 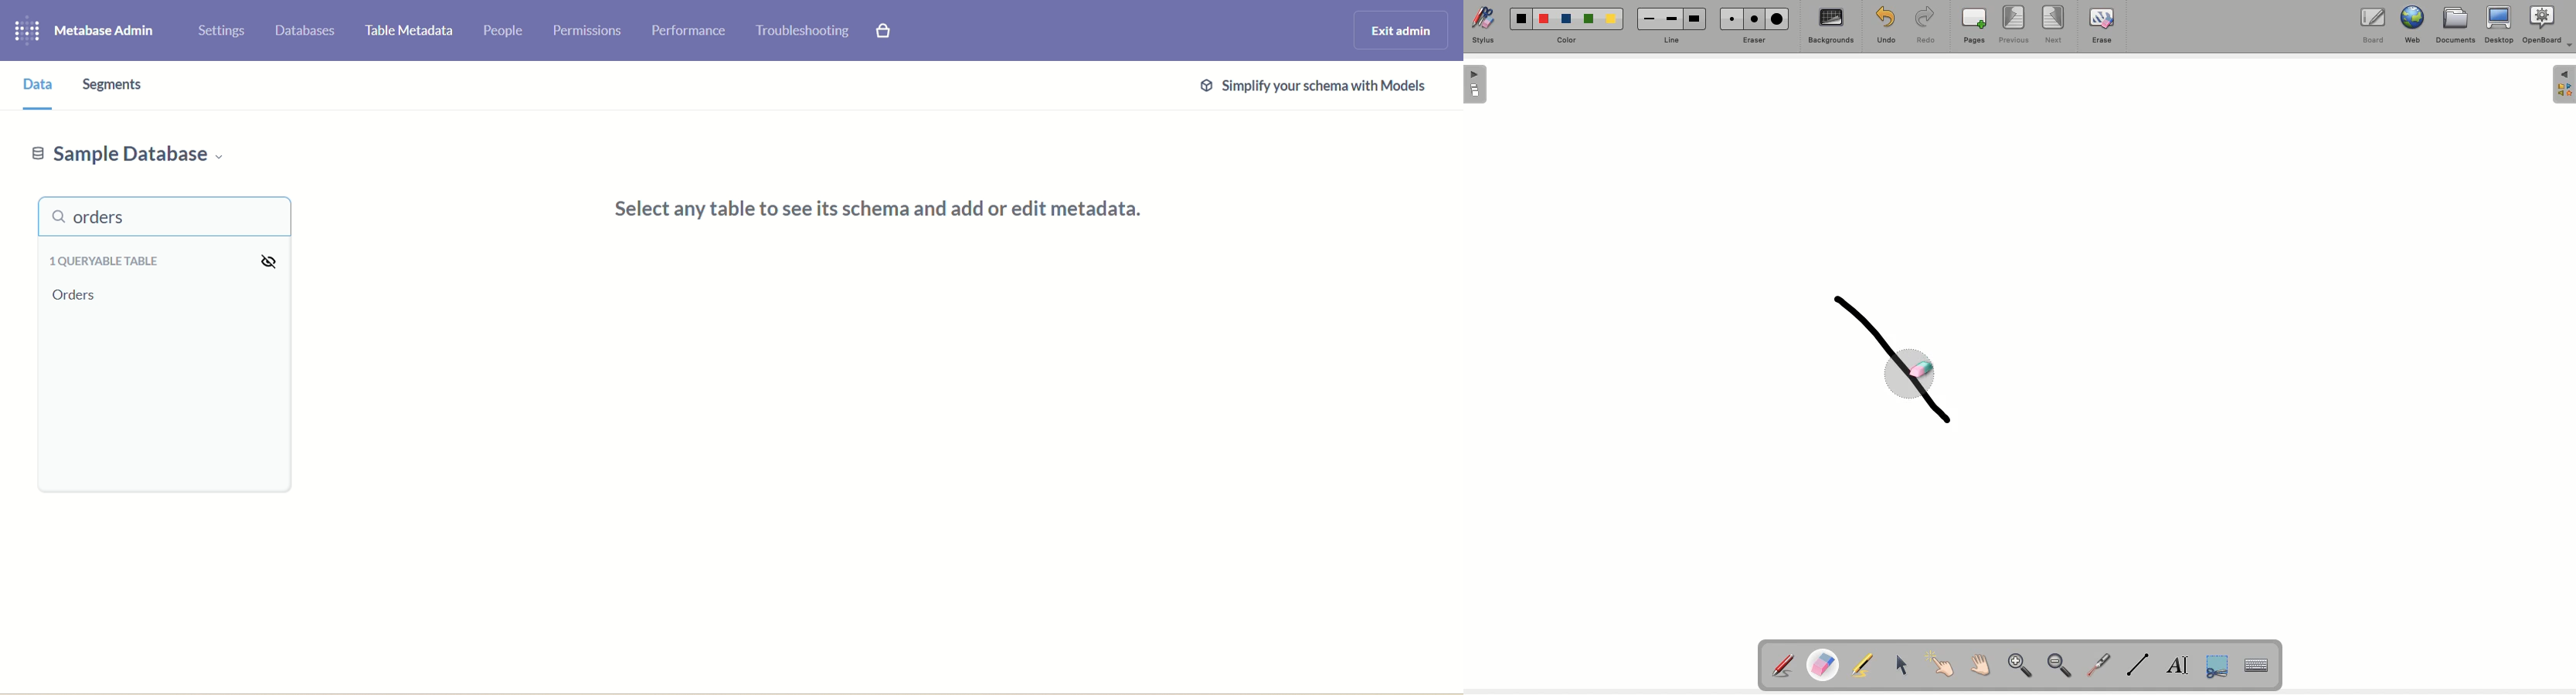 I want to click on performance, so click(x=692, y=32).